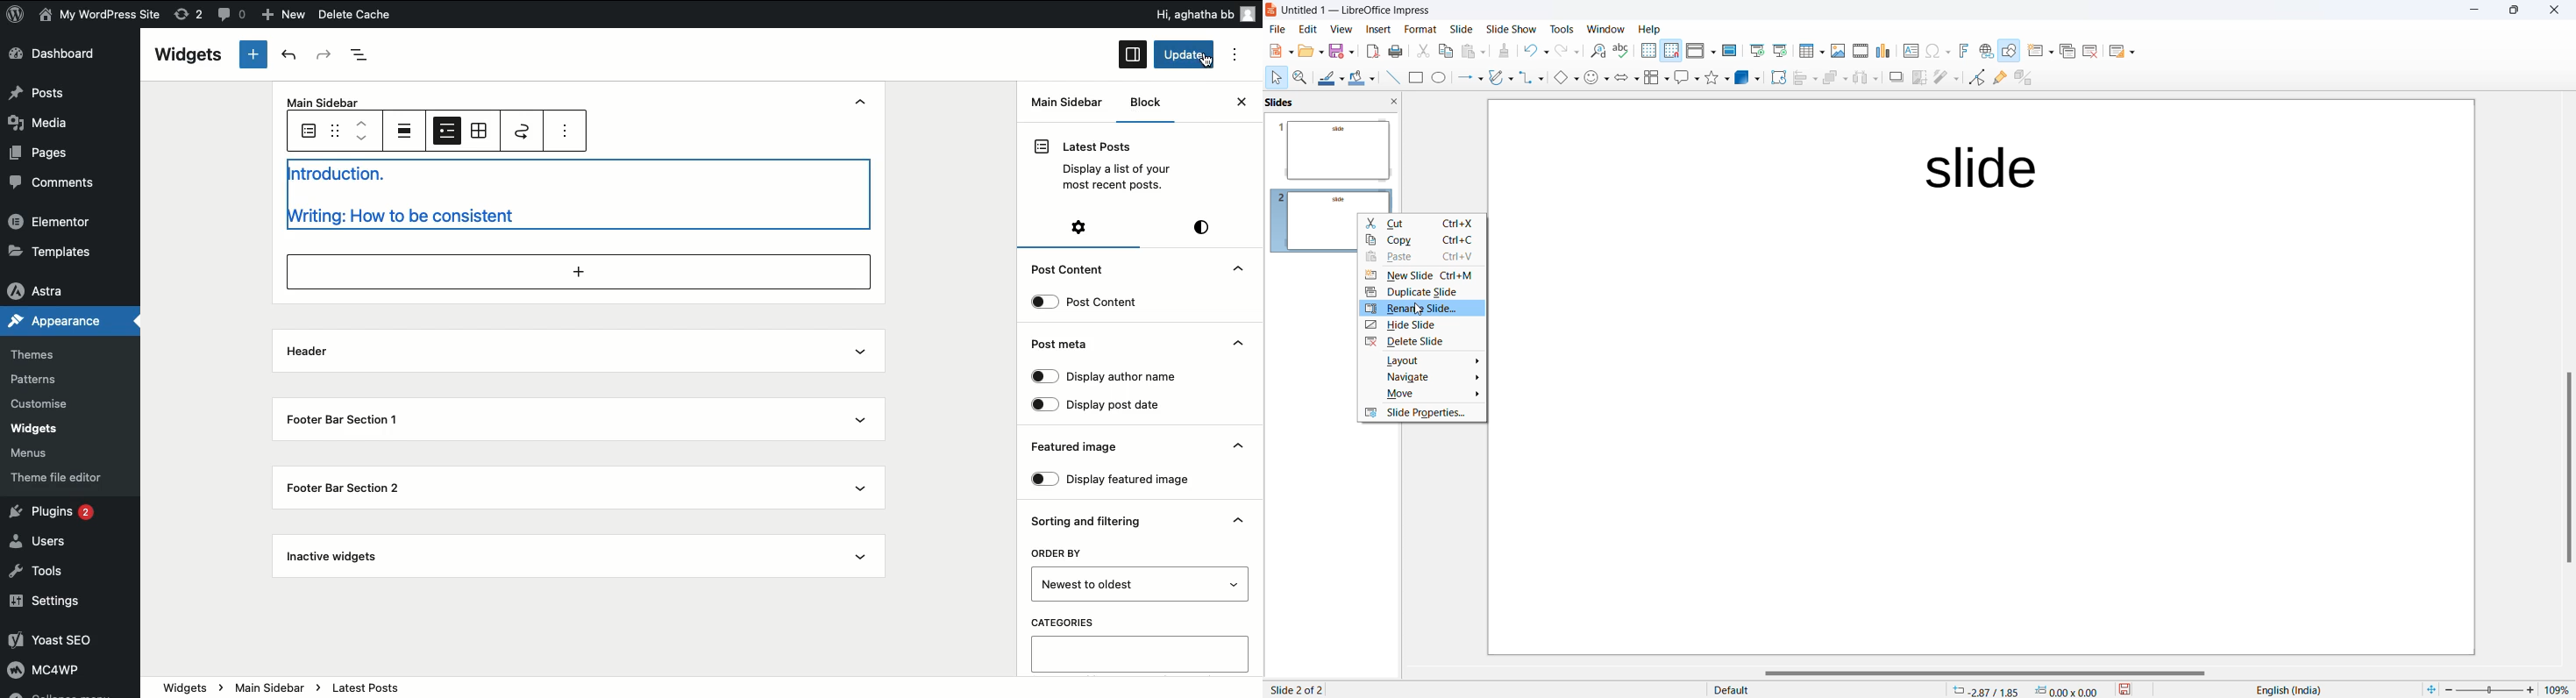  Describe the element at coordinates (2125, 690) in the screenshot. I see `save` at that location.